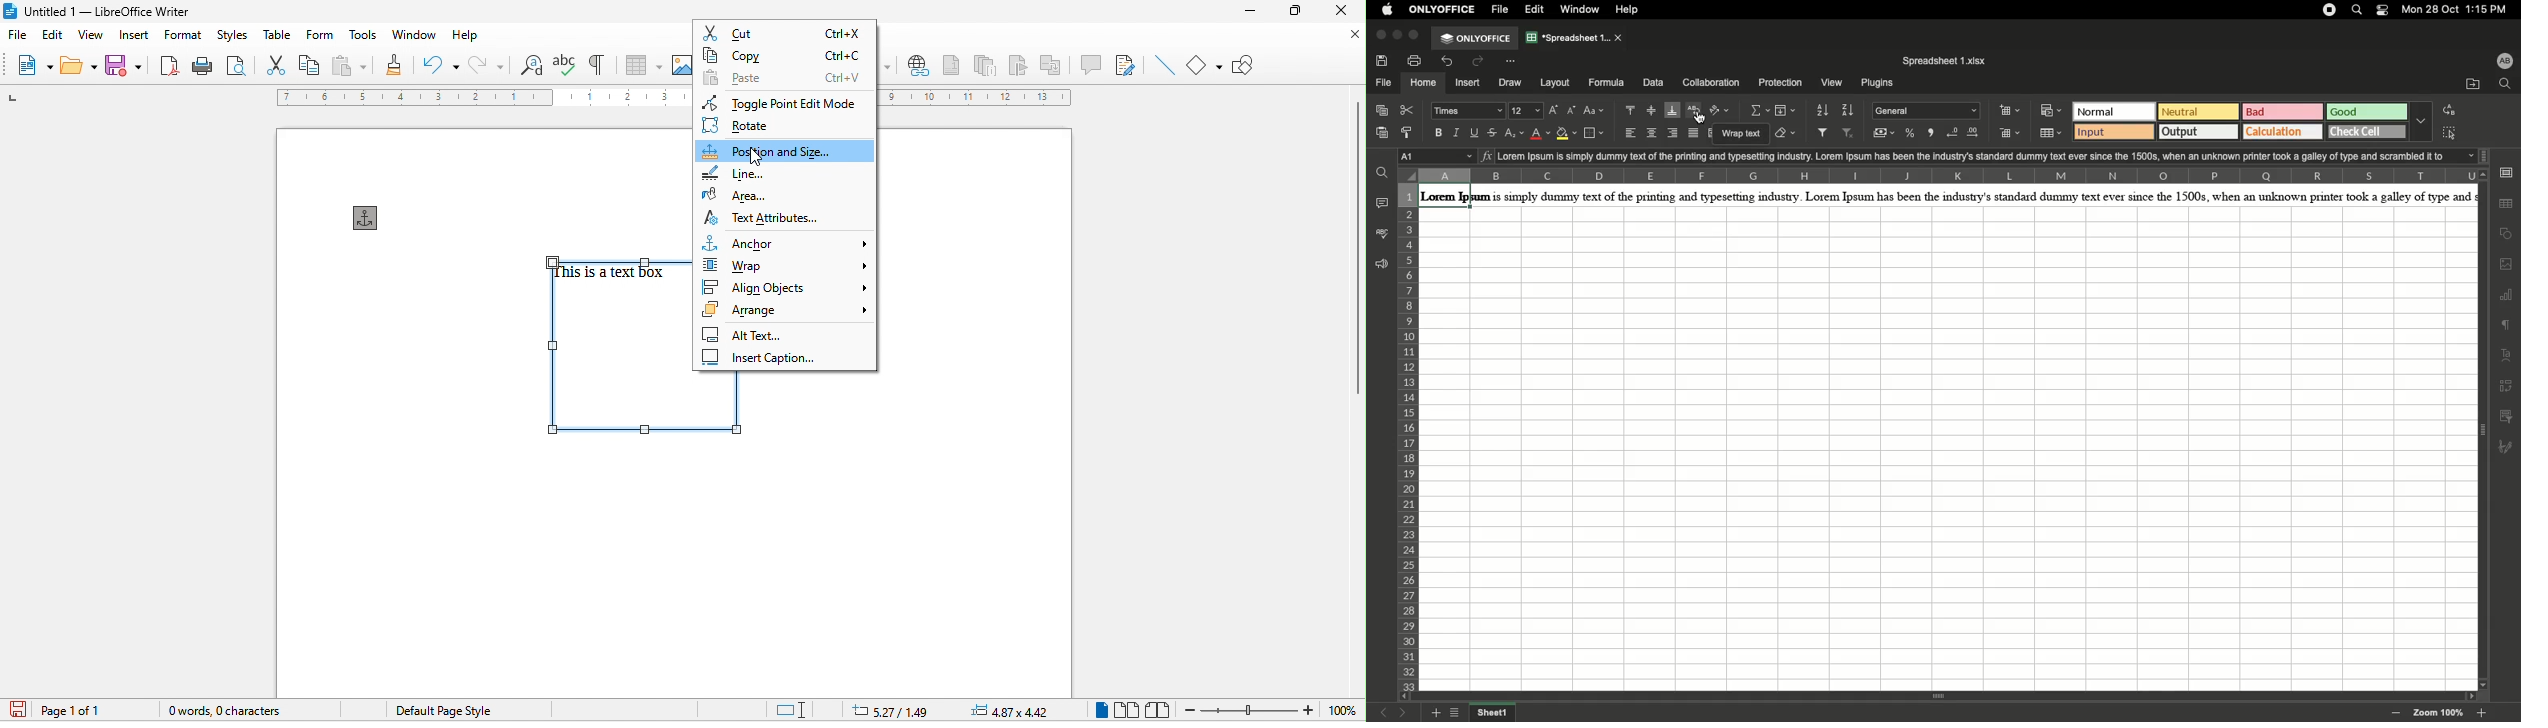 The width and height of the screenshot is (2548, 728). What do you see at coordinates (1409, 133) in the screenshot?
I see `Copy style` at bounding box center [1409, 133].